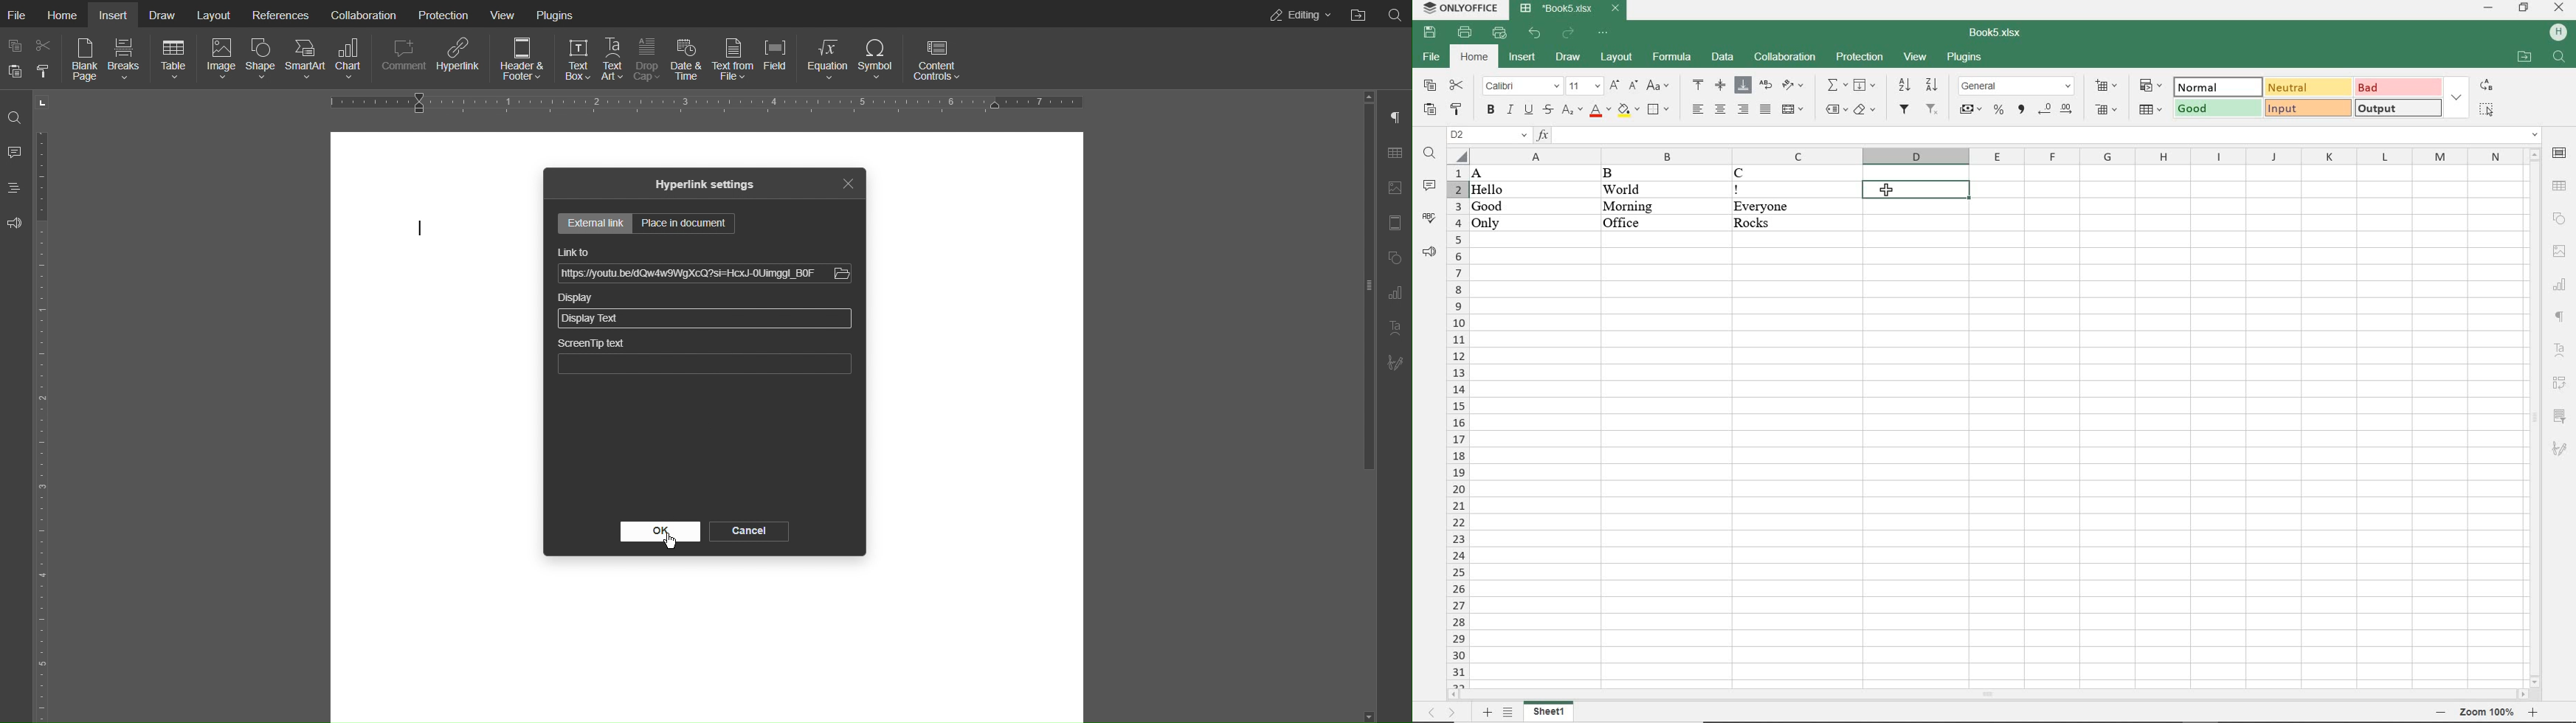  Describe the element at coordinates (2458, 98) in the screenshot. I see `EXPAND` at that location.